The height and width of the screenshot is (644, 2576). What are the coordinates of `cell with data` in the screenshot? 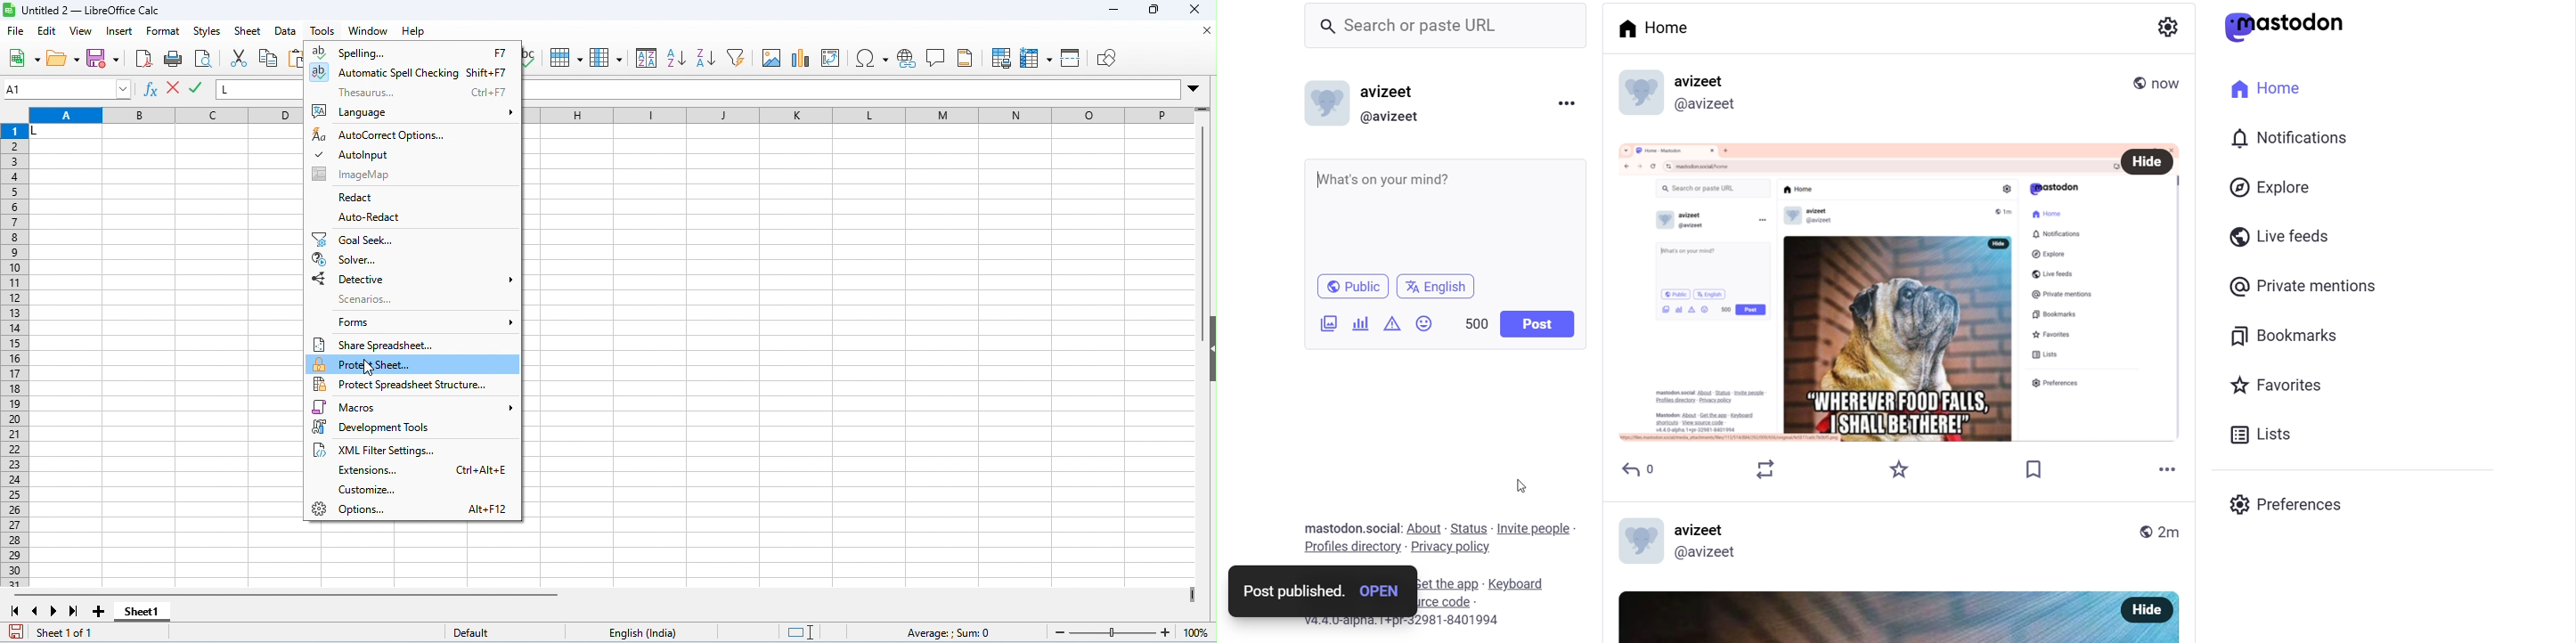 It's located at (65, 132).